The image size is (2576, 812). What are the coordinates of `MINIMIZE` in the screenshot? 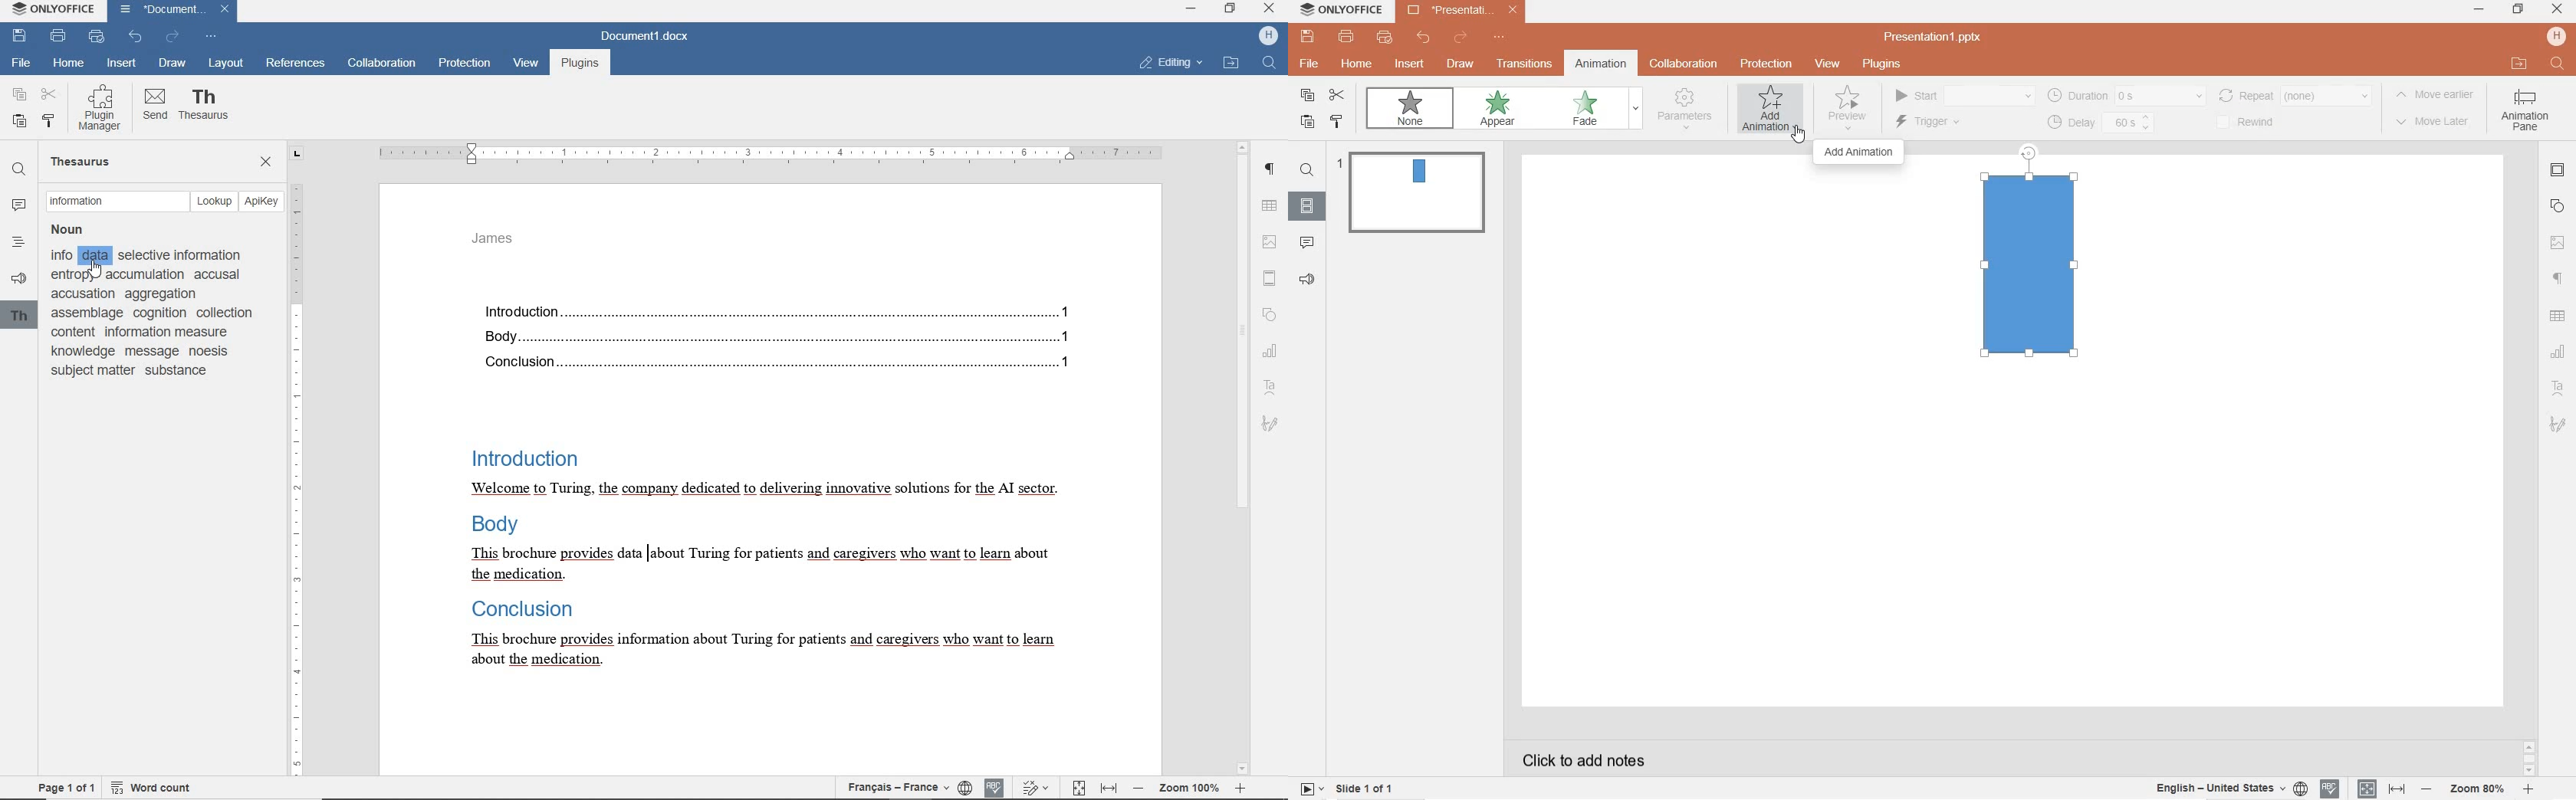 It's located at (2479, 11).